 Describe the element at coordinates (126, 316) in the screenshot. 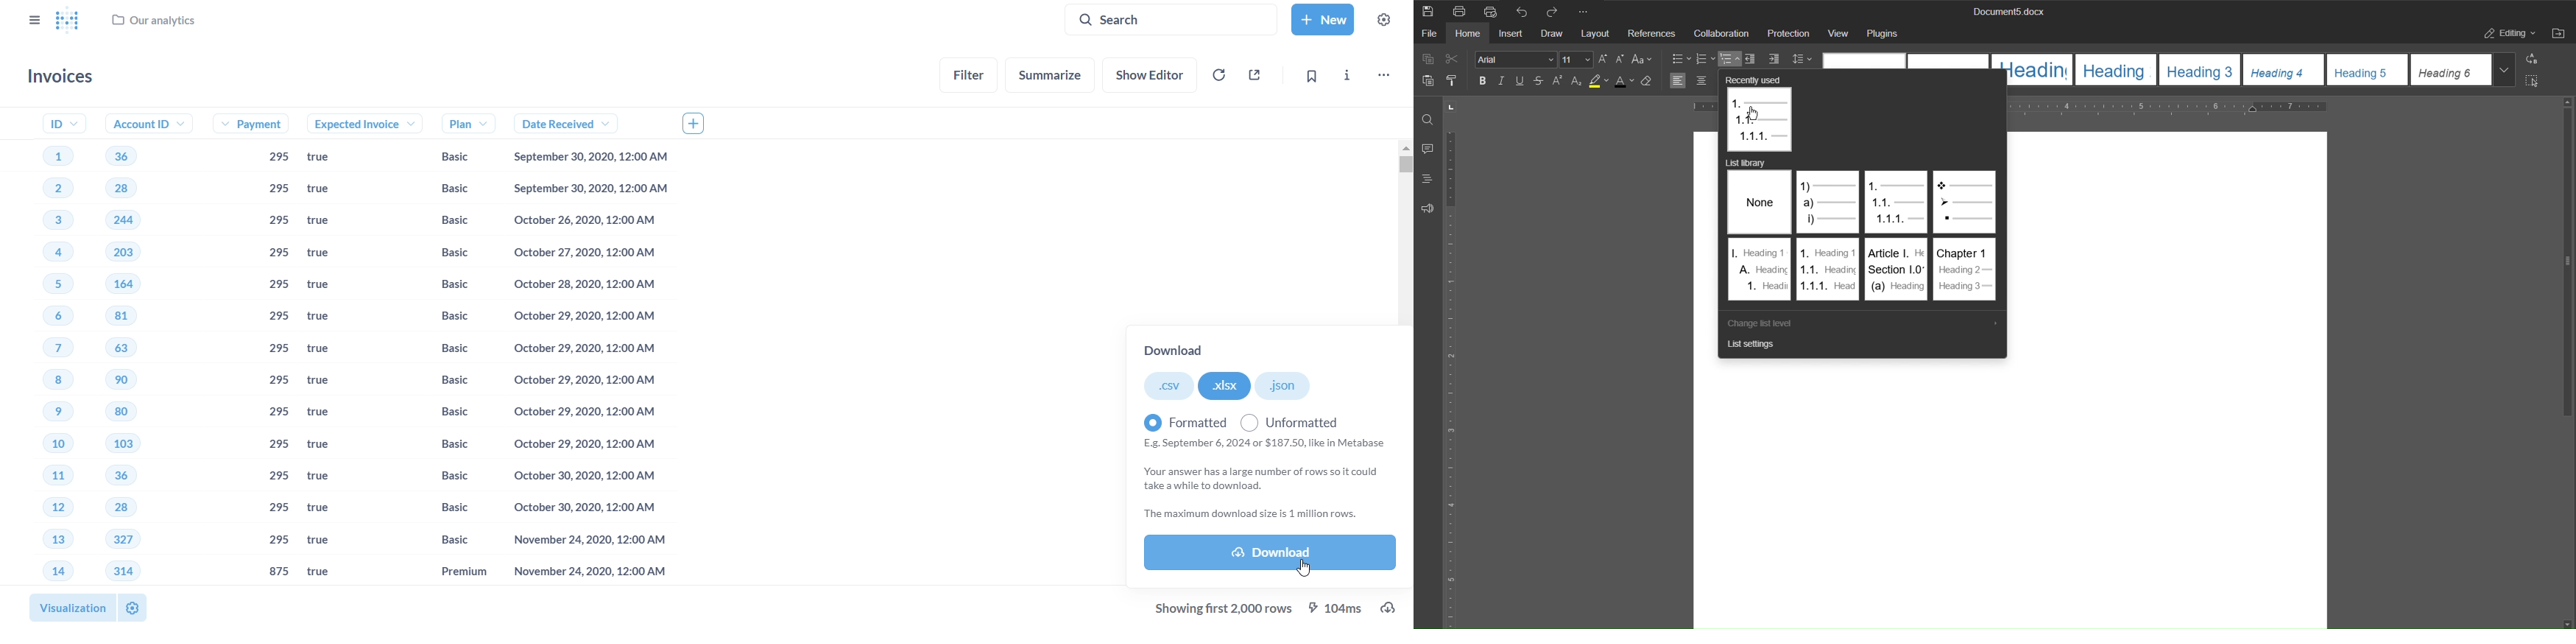

I see `81` at that location.